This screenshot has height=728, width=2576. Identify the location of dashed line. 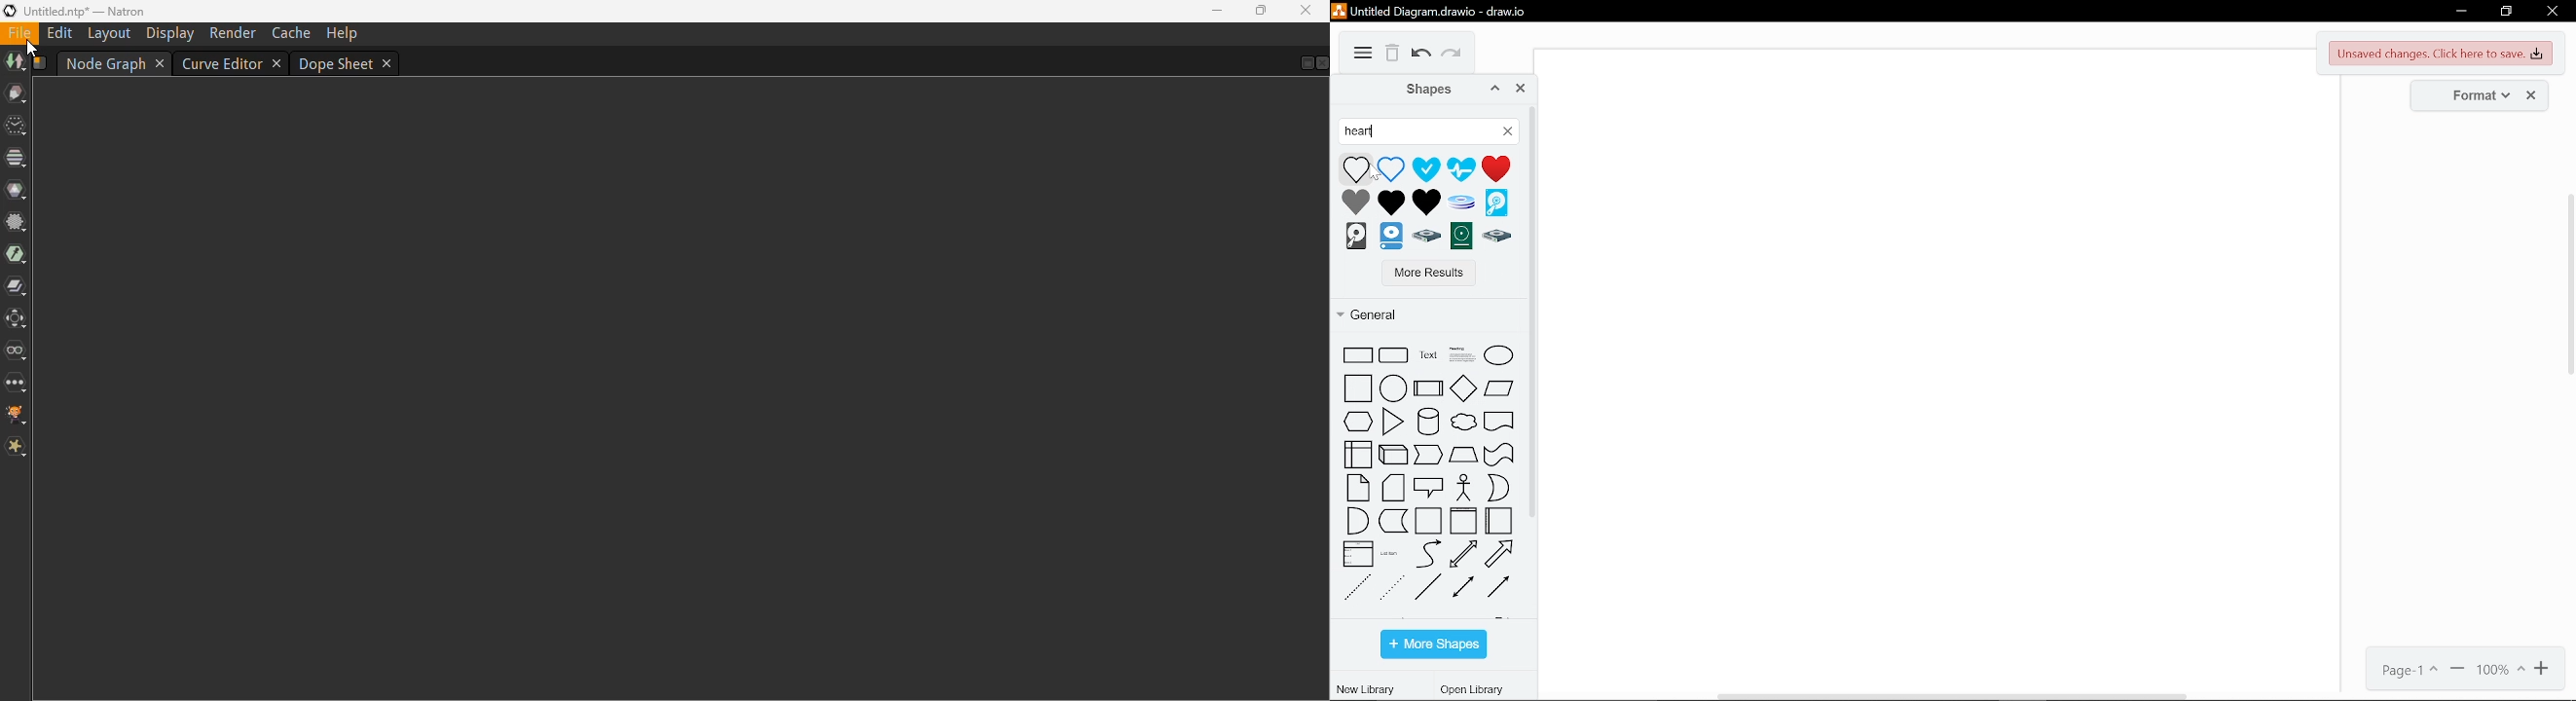
(1357, 591).